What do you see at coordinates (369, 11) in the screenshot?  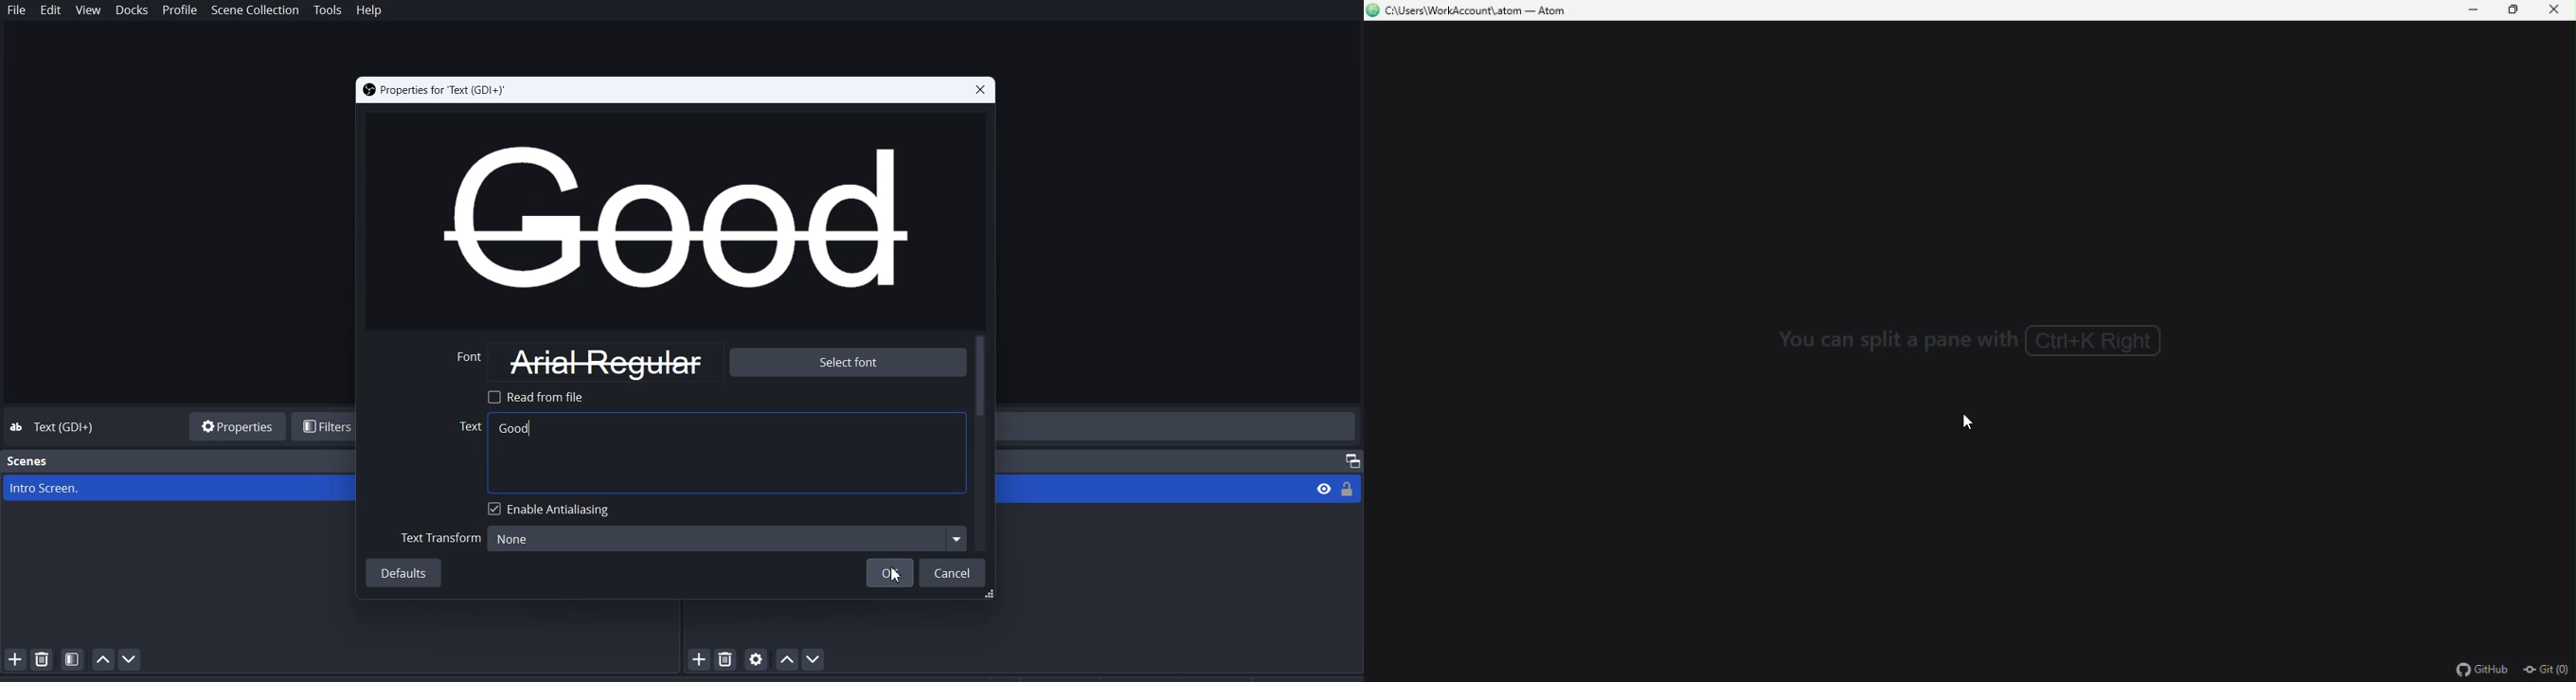 I see `Help` at bounding box center [369, 11].